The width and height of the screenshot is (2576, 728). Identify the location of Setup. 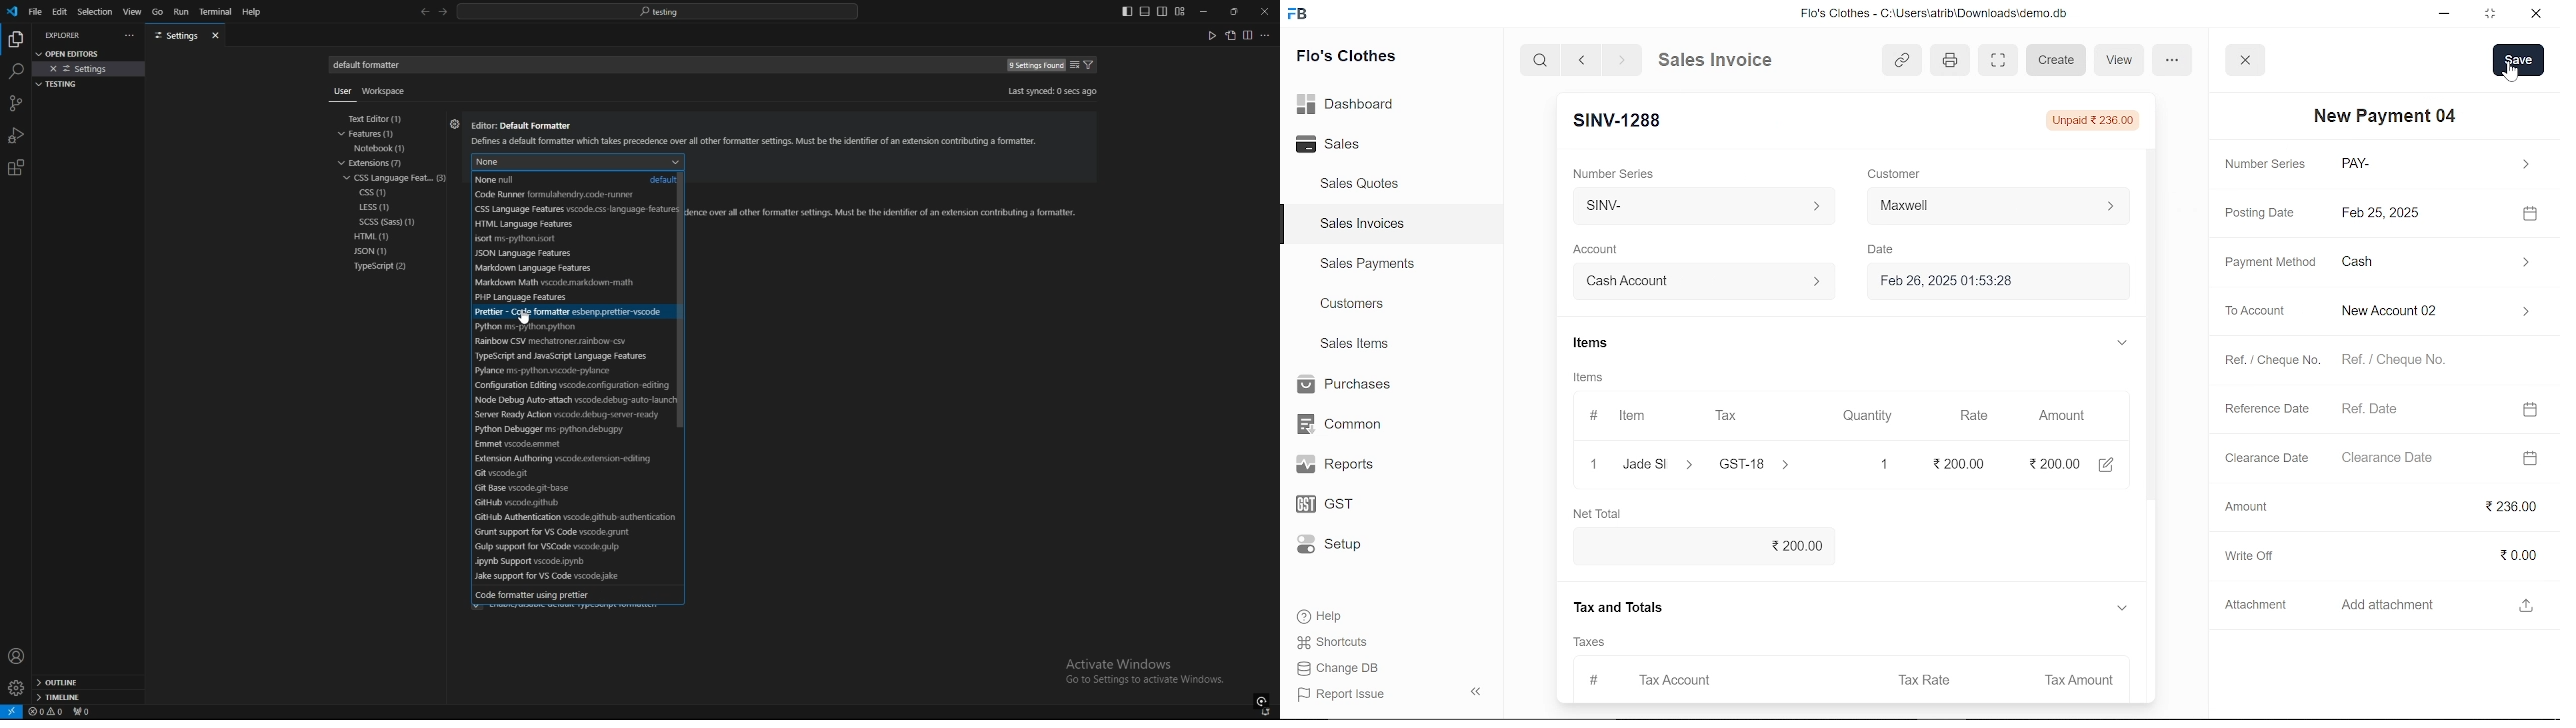
(1343, 546).